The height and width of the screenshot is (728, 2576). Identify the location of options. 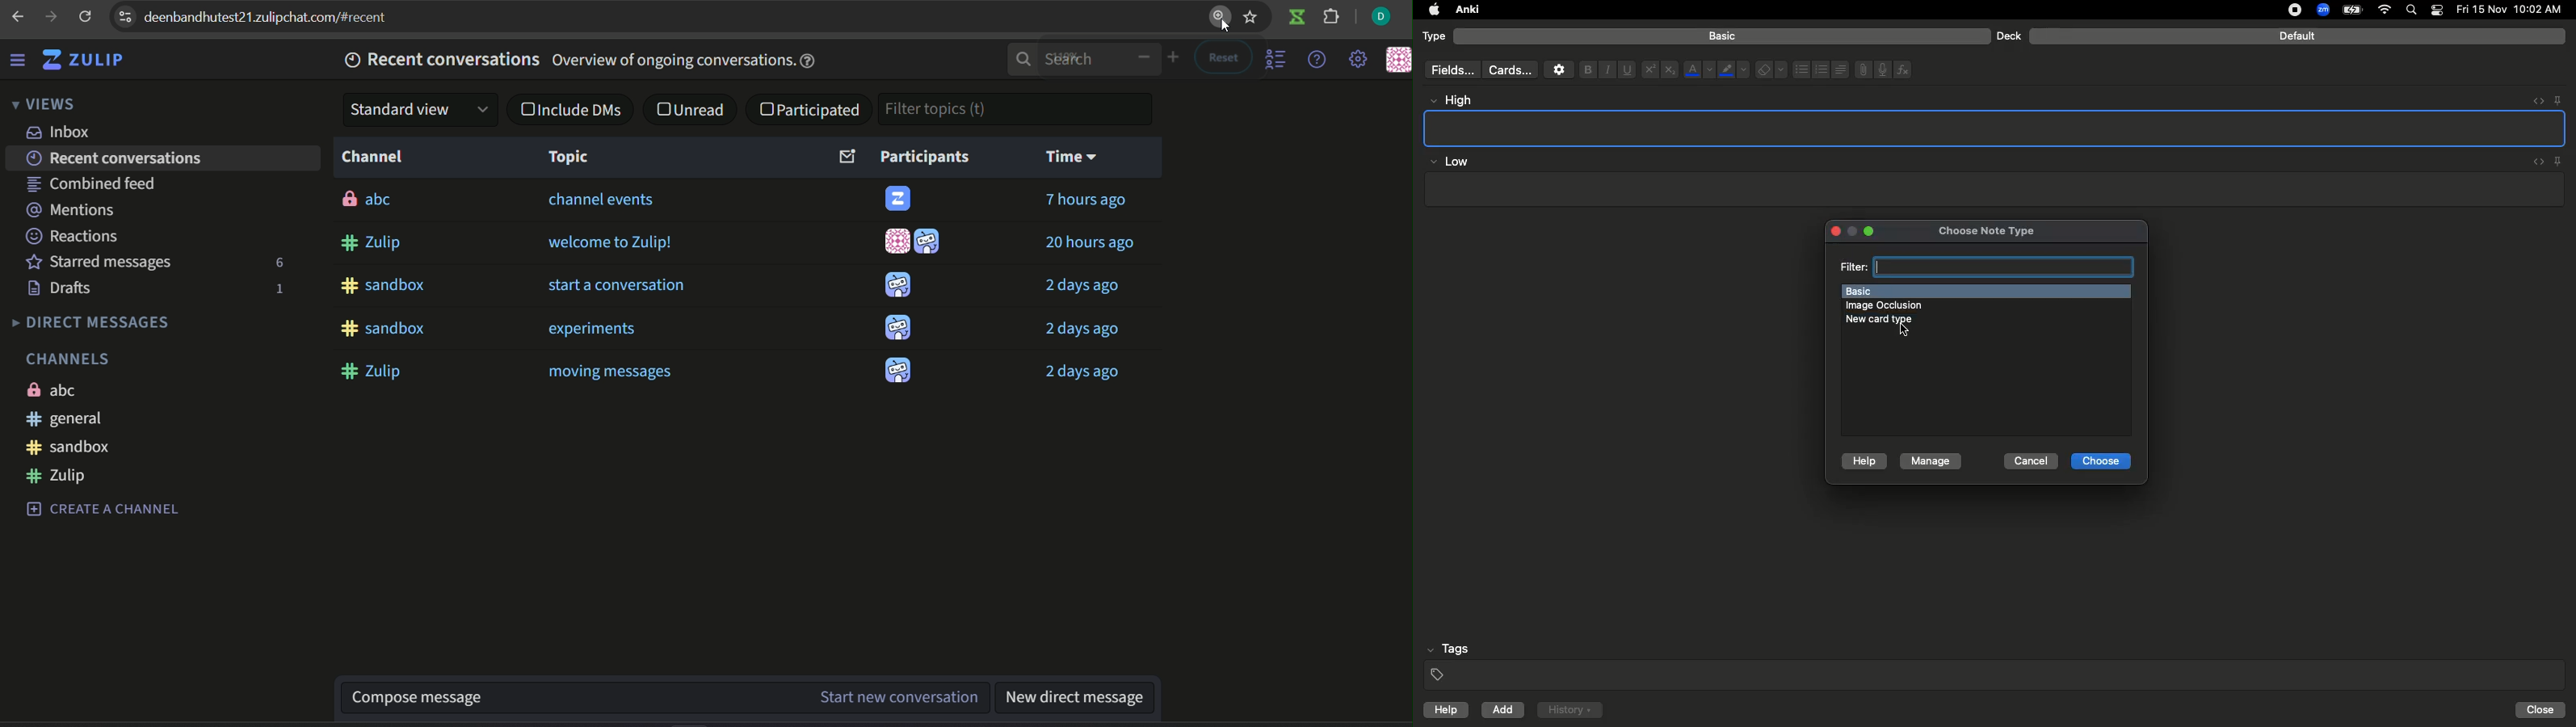
(1279, 60).